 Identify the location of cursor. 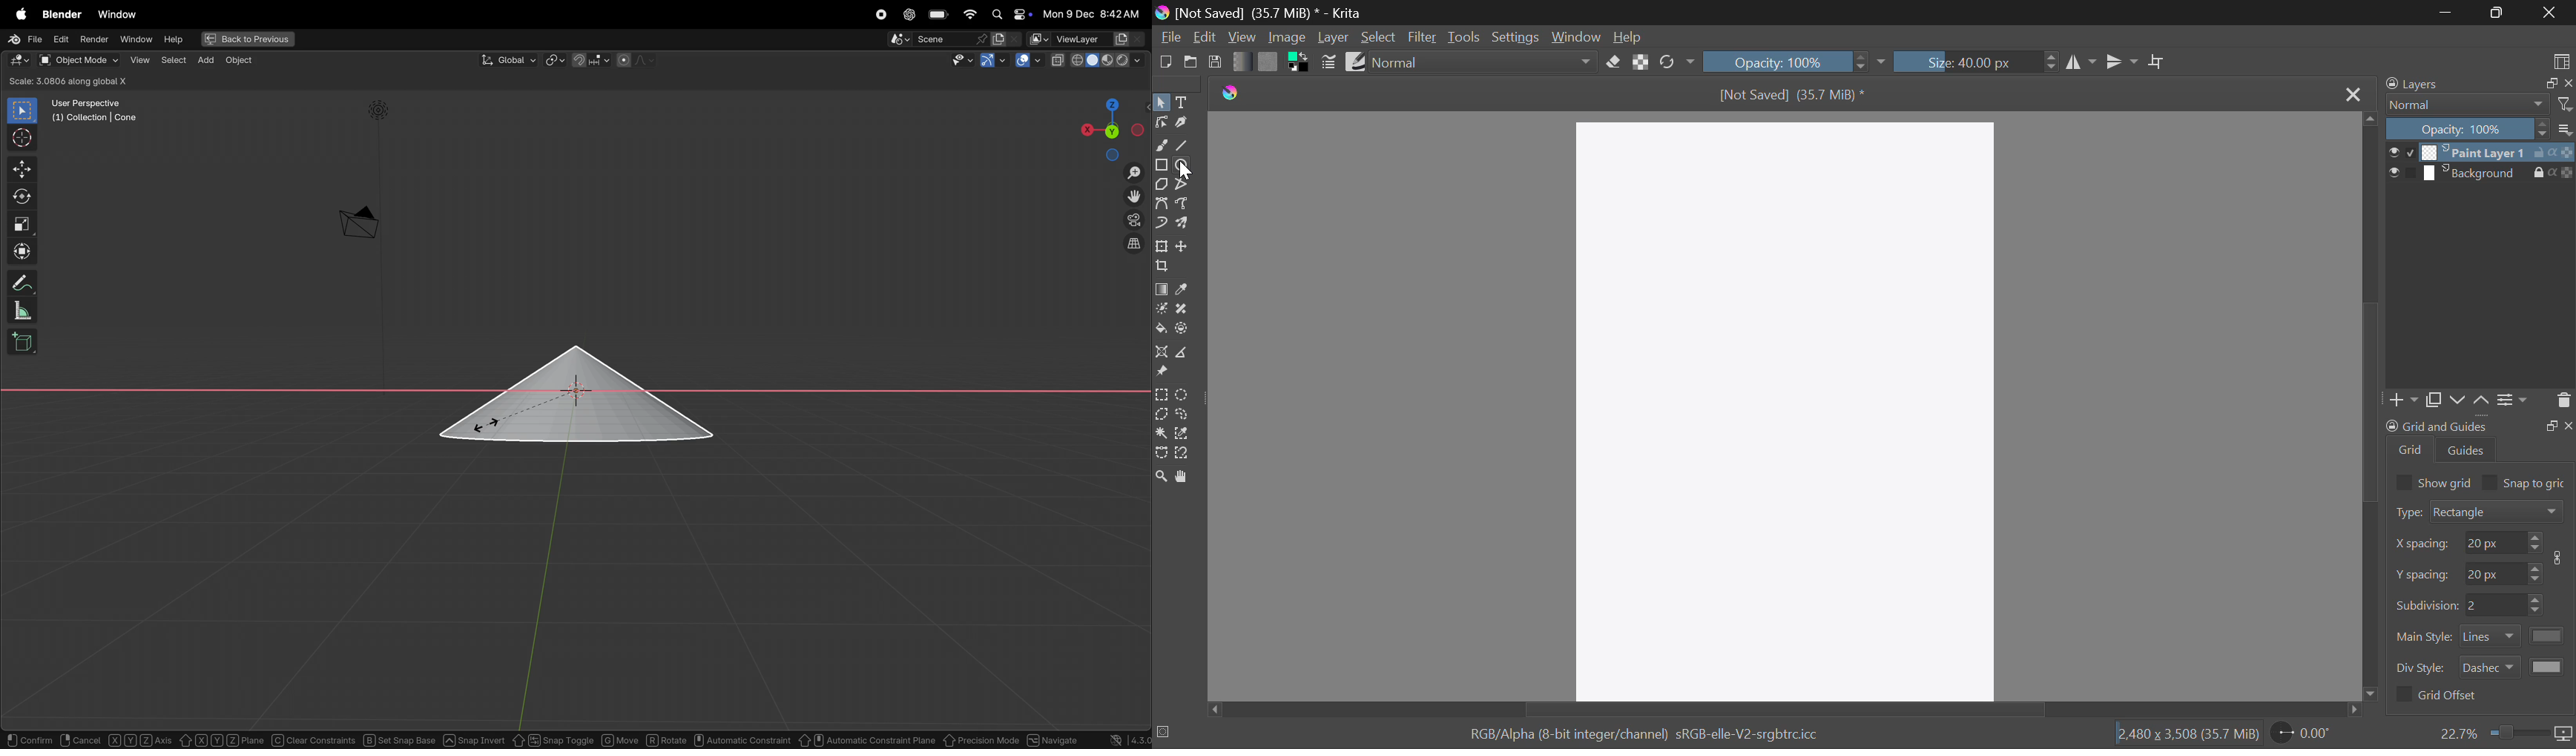
(487, 423).